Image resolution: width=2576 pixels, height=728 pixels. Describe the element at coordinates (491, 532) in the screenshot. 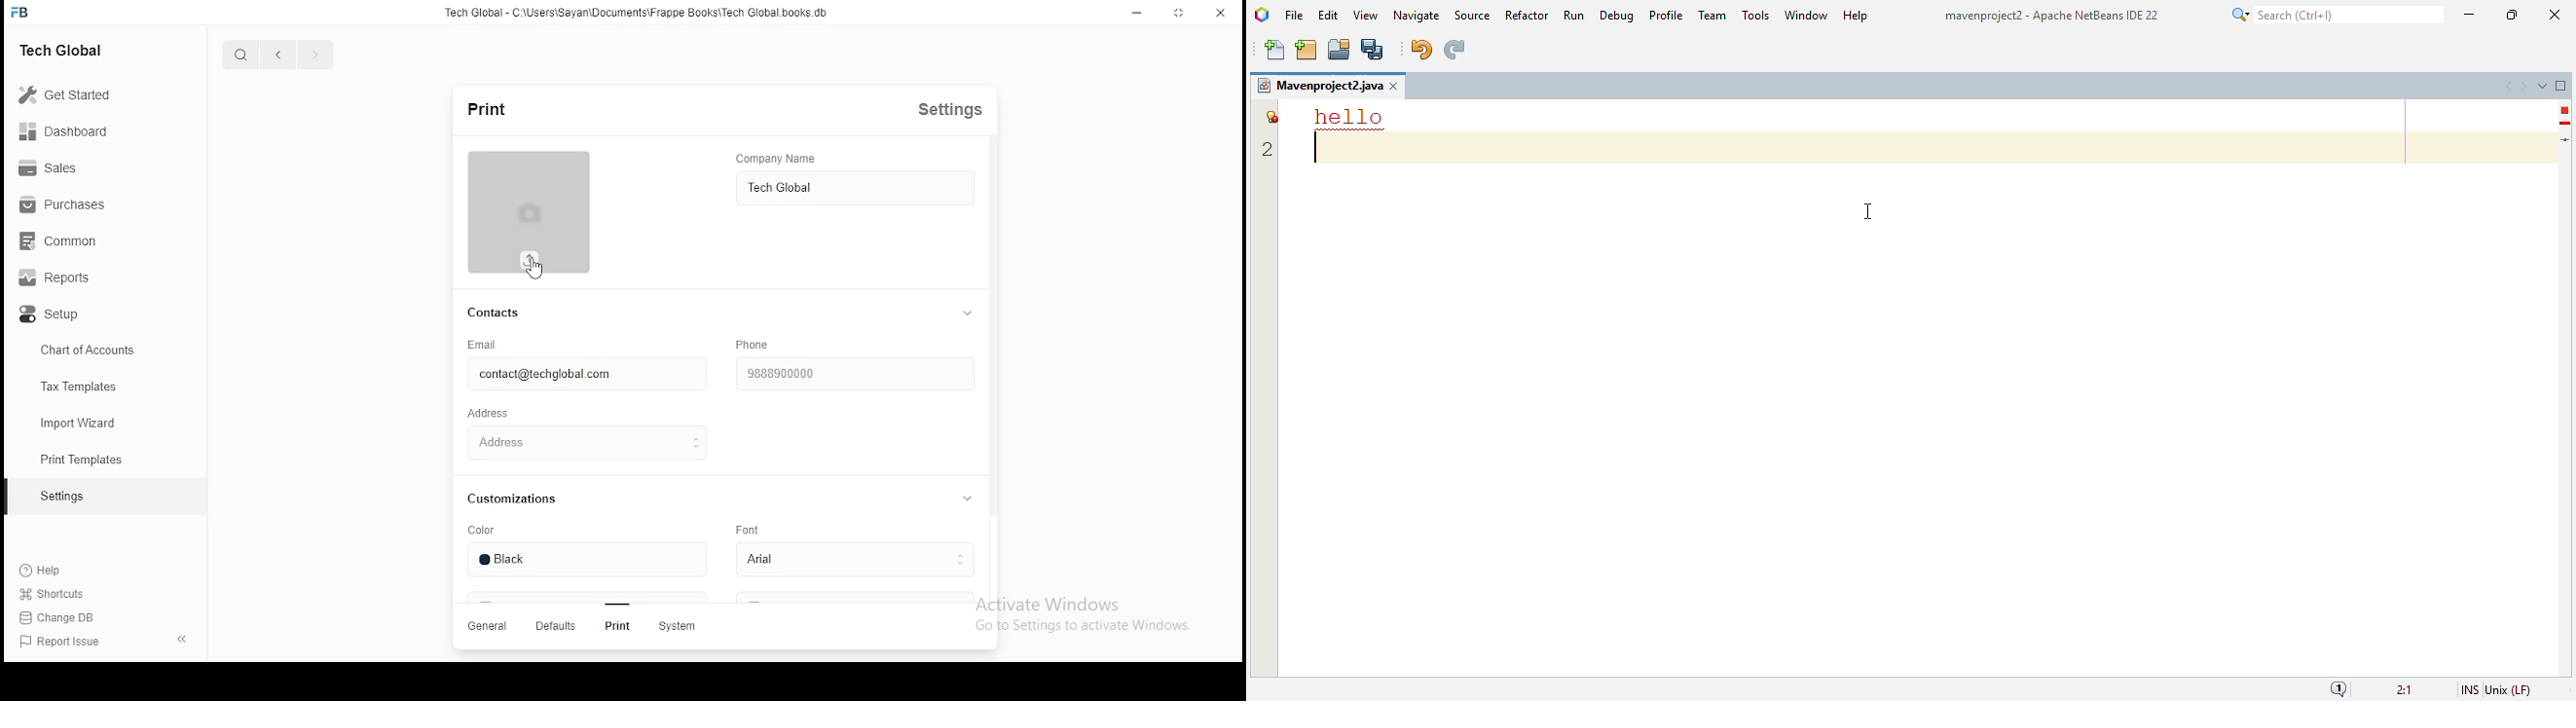

I see `Color` at that location.